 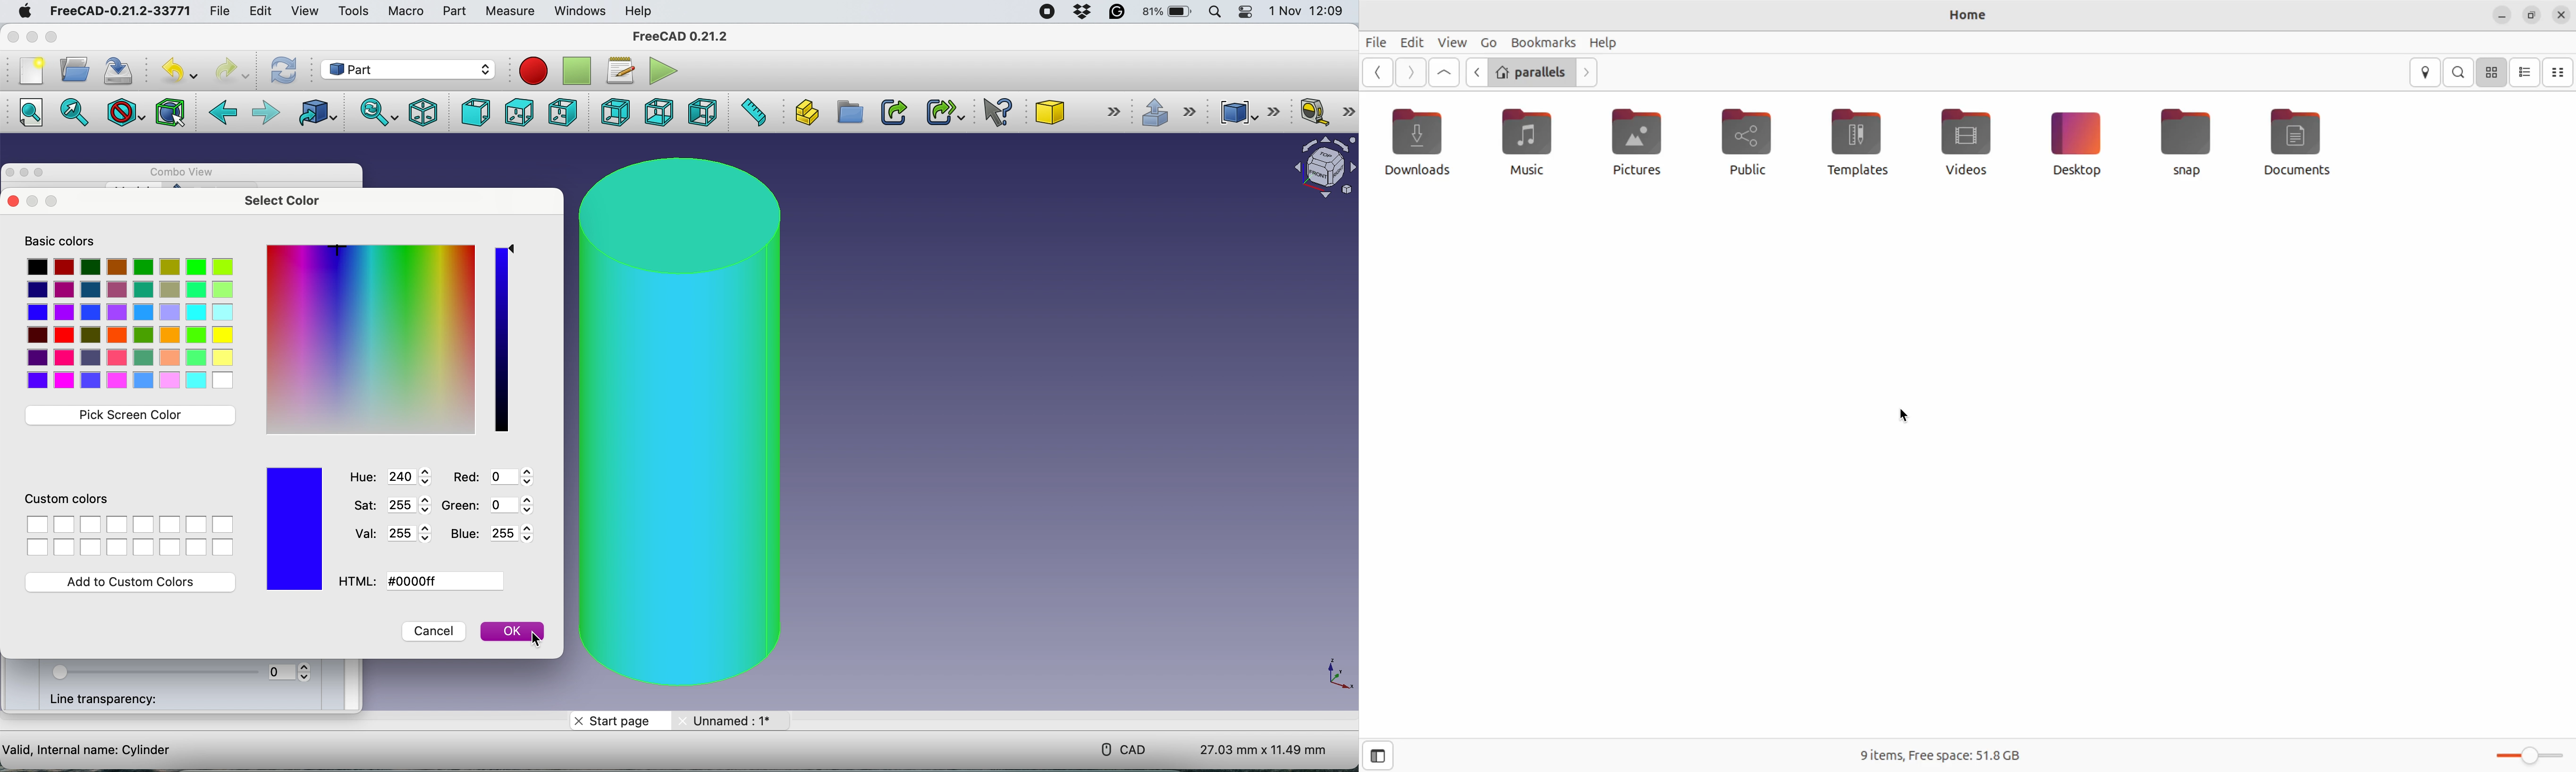 What do you see at coordinates (357, 11) in the screenshot?
I see `tools` at bounding box center [357, 11].